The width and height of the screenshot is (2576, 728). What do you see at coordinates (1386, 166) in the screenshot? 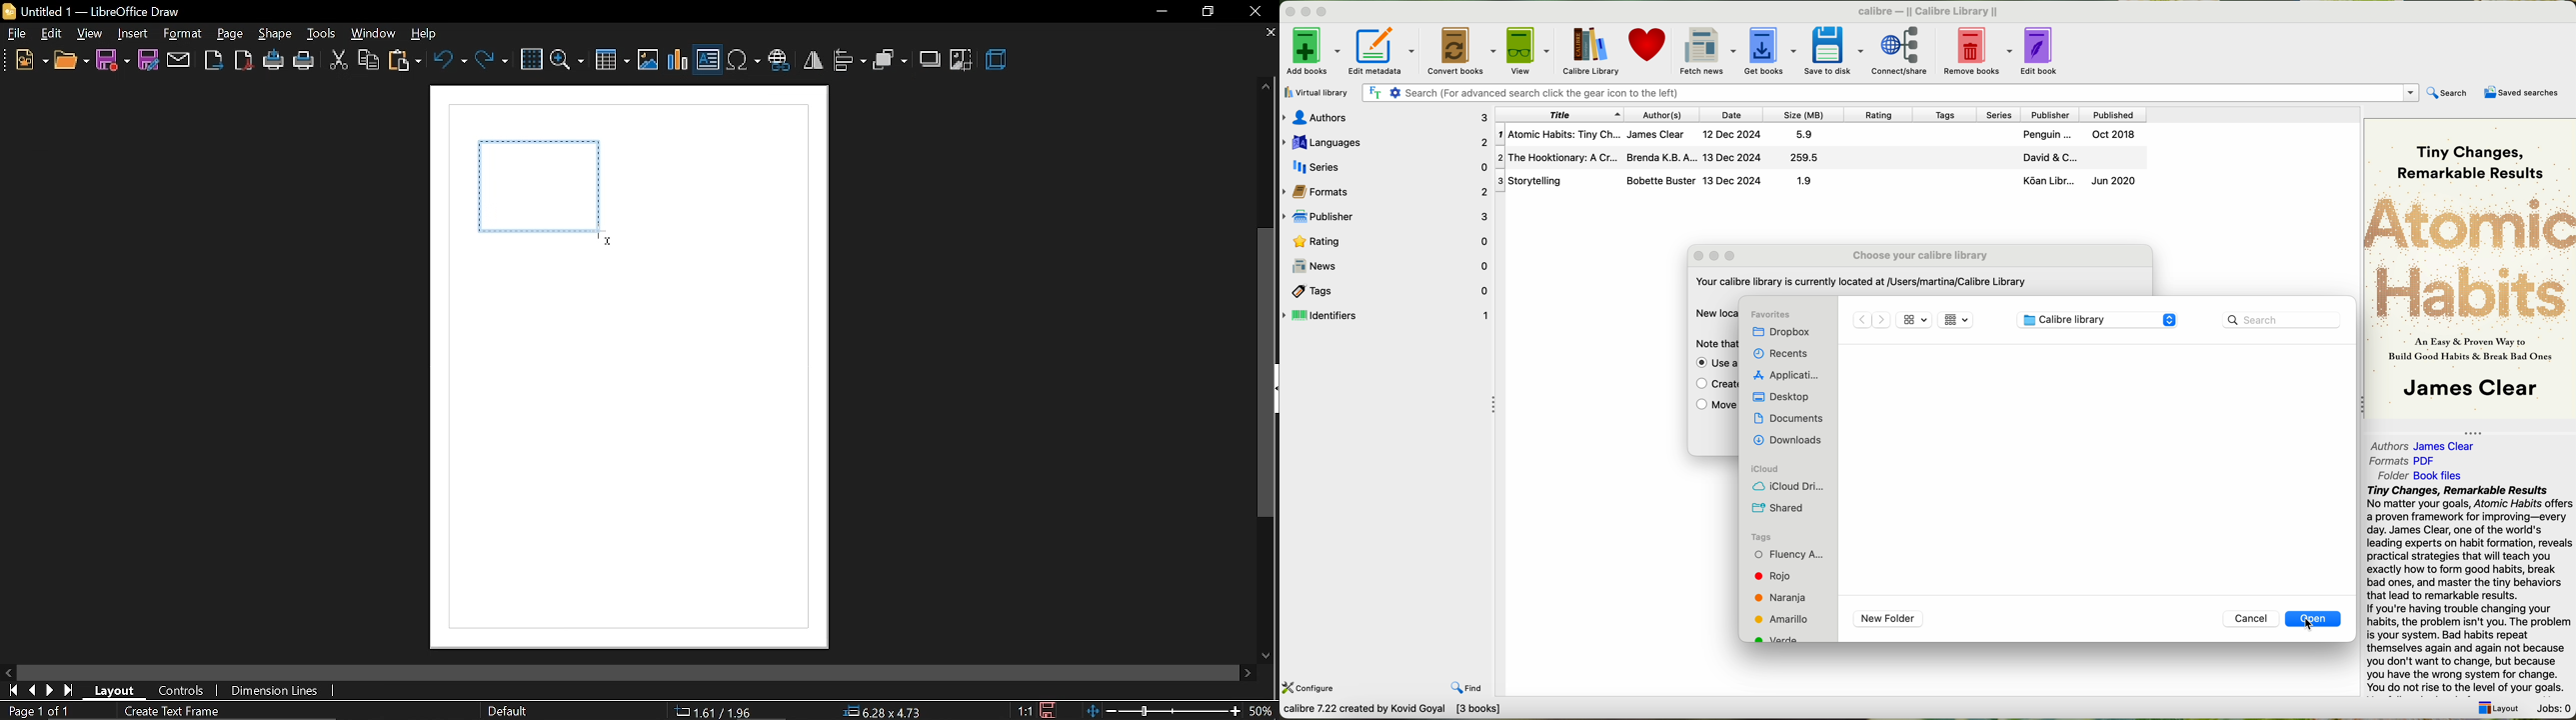
I see `series` at bounding box center [1386, 166].